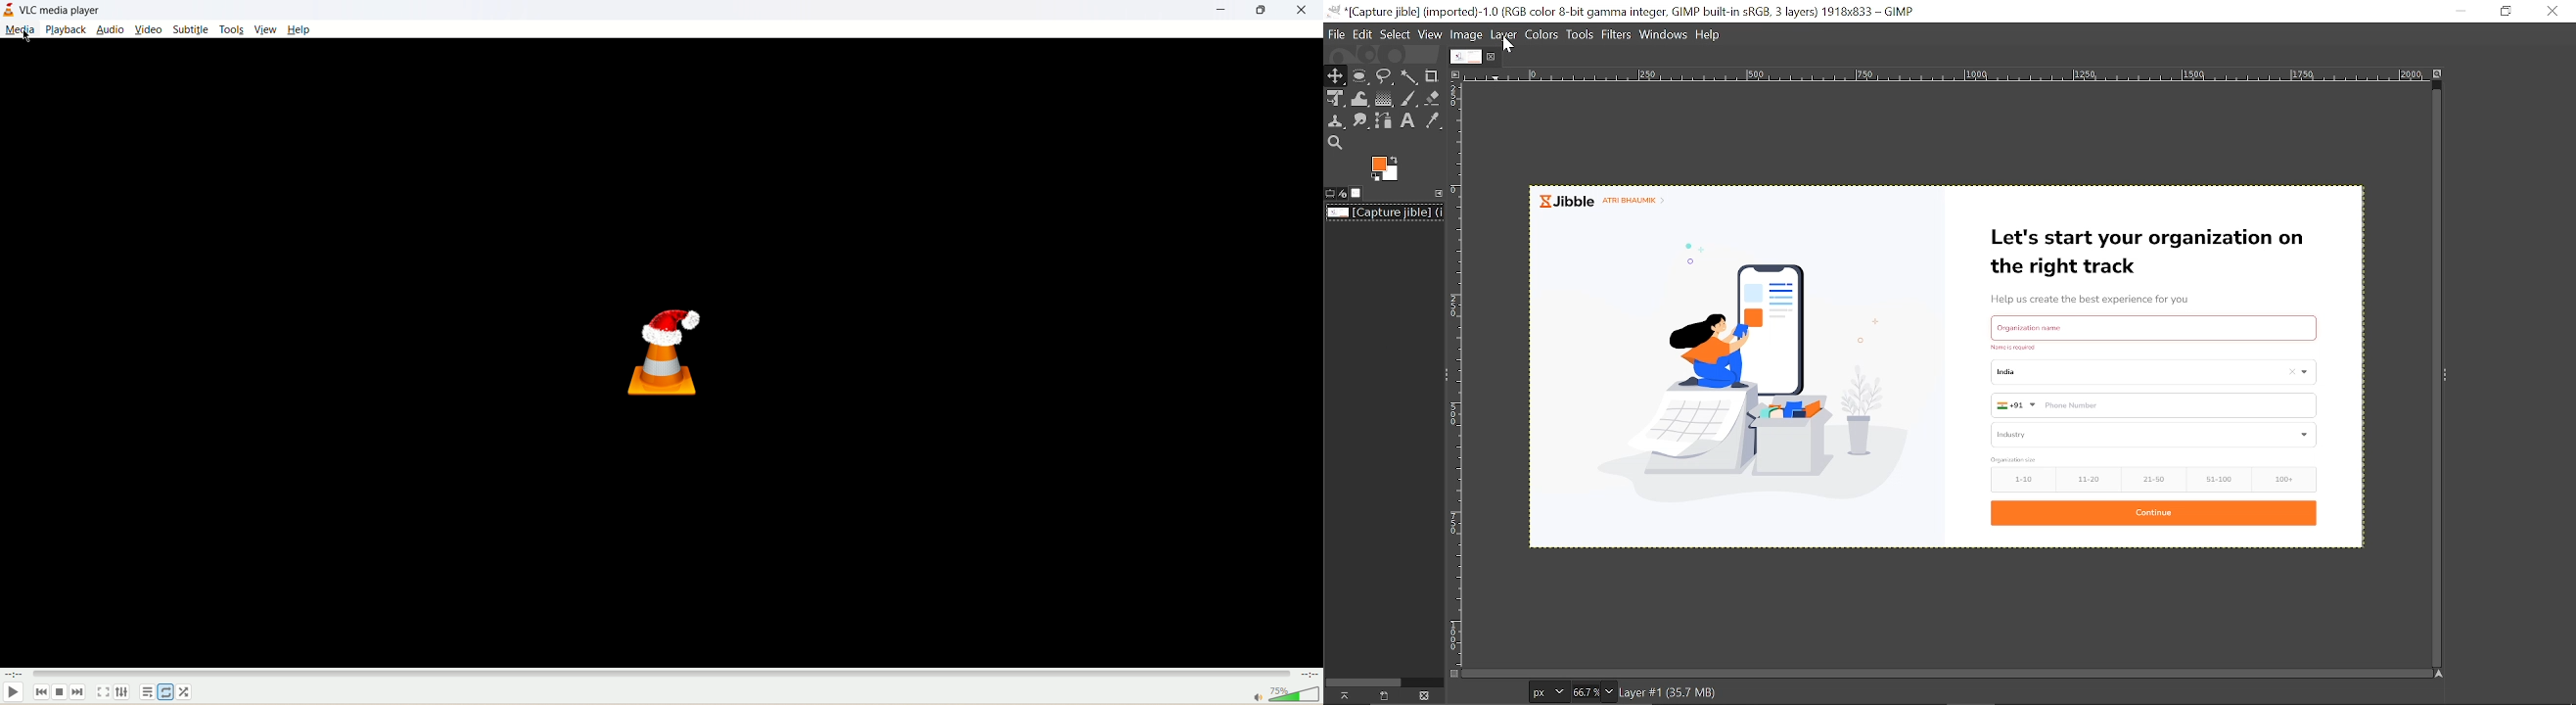 The width and height of the screenshot is (2576, 728). What do you see at coordinates (1456, 376) in the screenshot?
I see `Vertical label` at bounding box center [1456, 376].